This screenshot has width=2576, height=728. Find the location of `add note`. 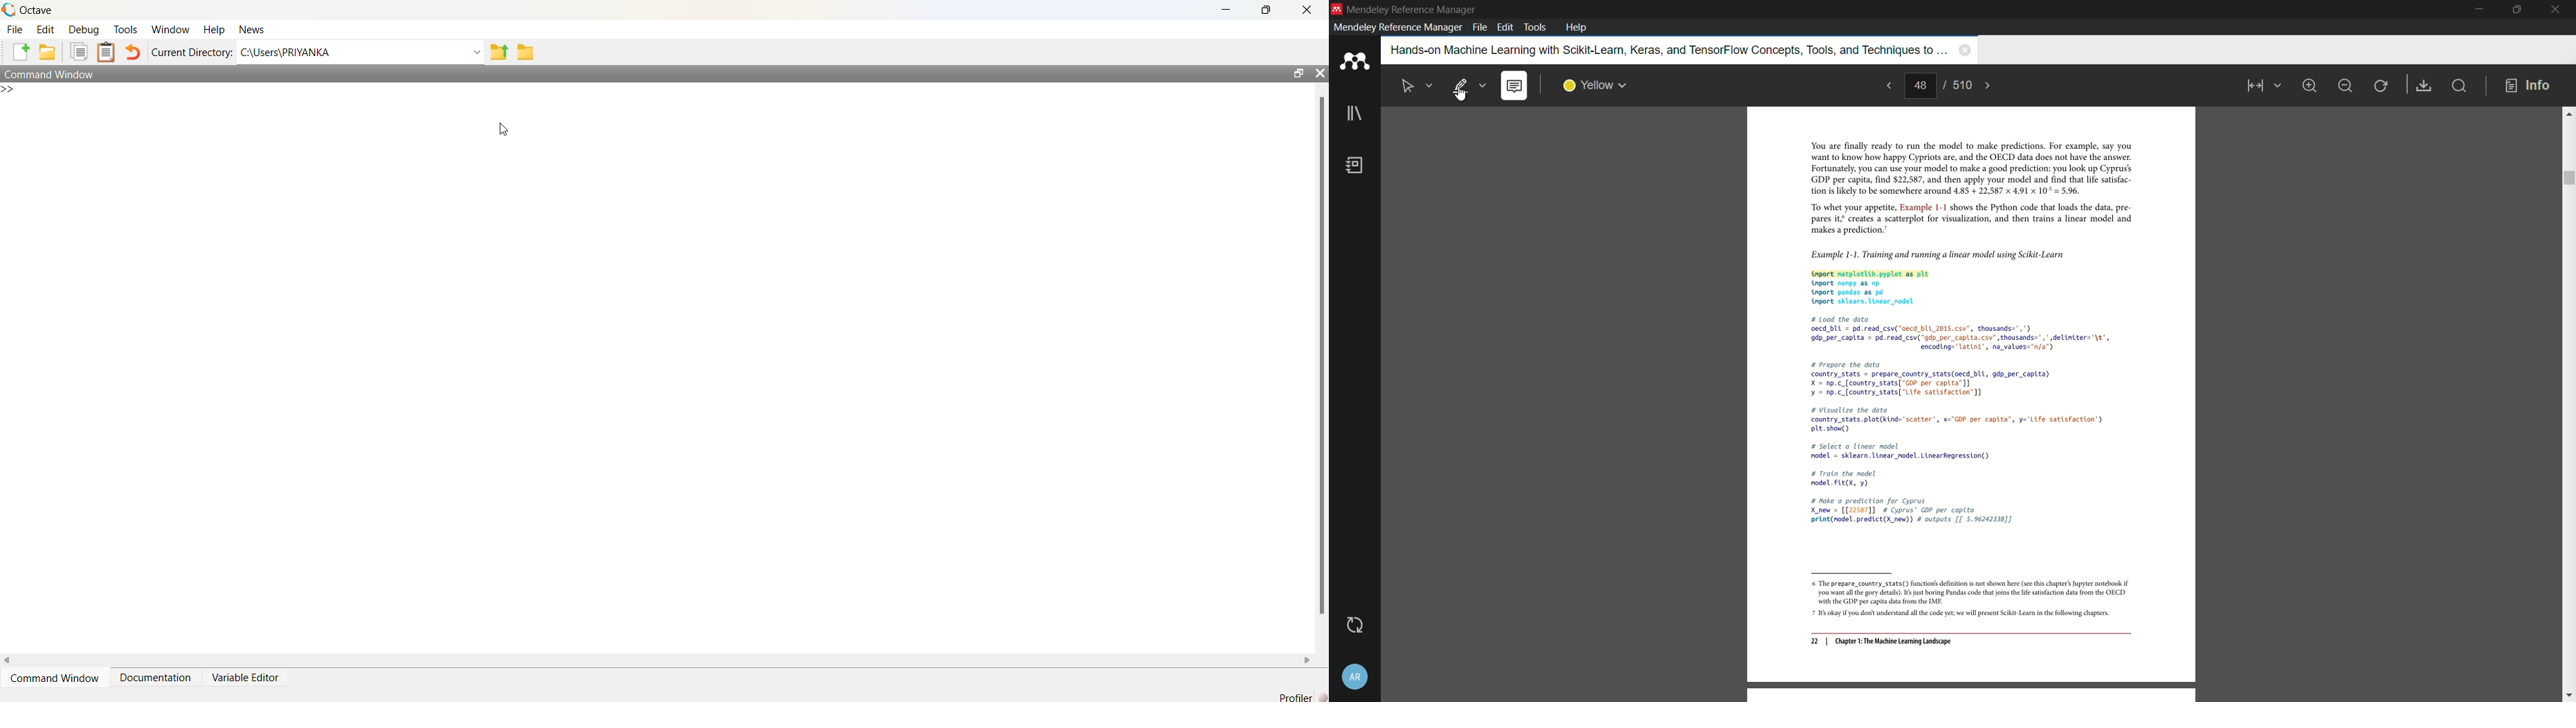

add note is located at coordinates (1513, 86).